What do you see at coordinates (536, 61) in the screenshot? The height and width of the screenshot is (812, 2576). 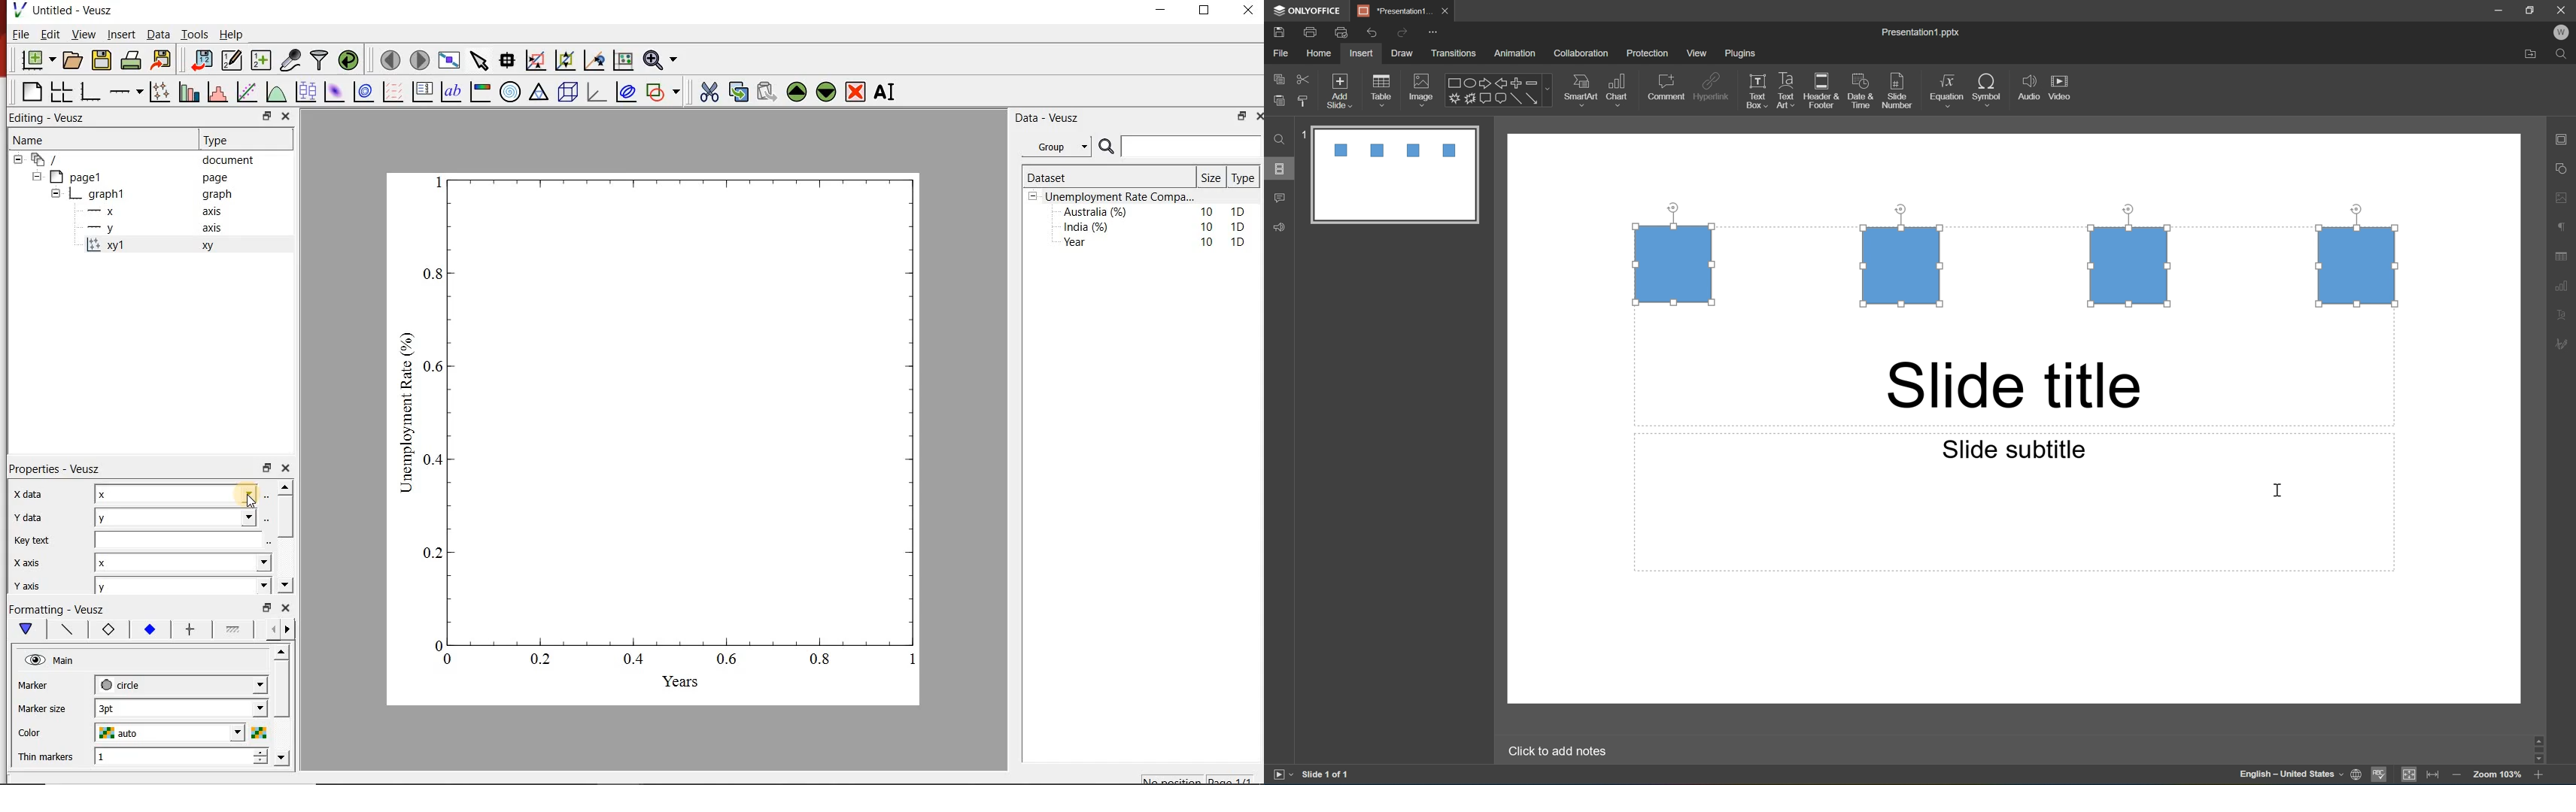 I see `click or draw rectangle on the zoom graph axes` at bounding box center [536, 61].